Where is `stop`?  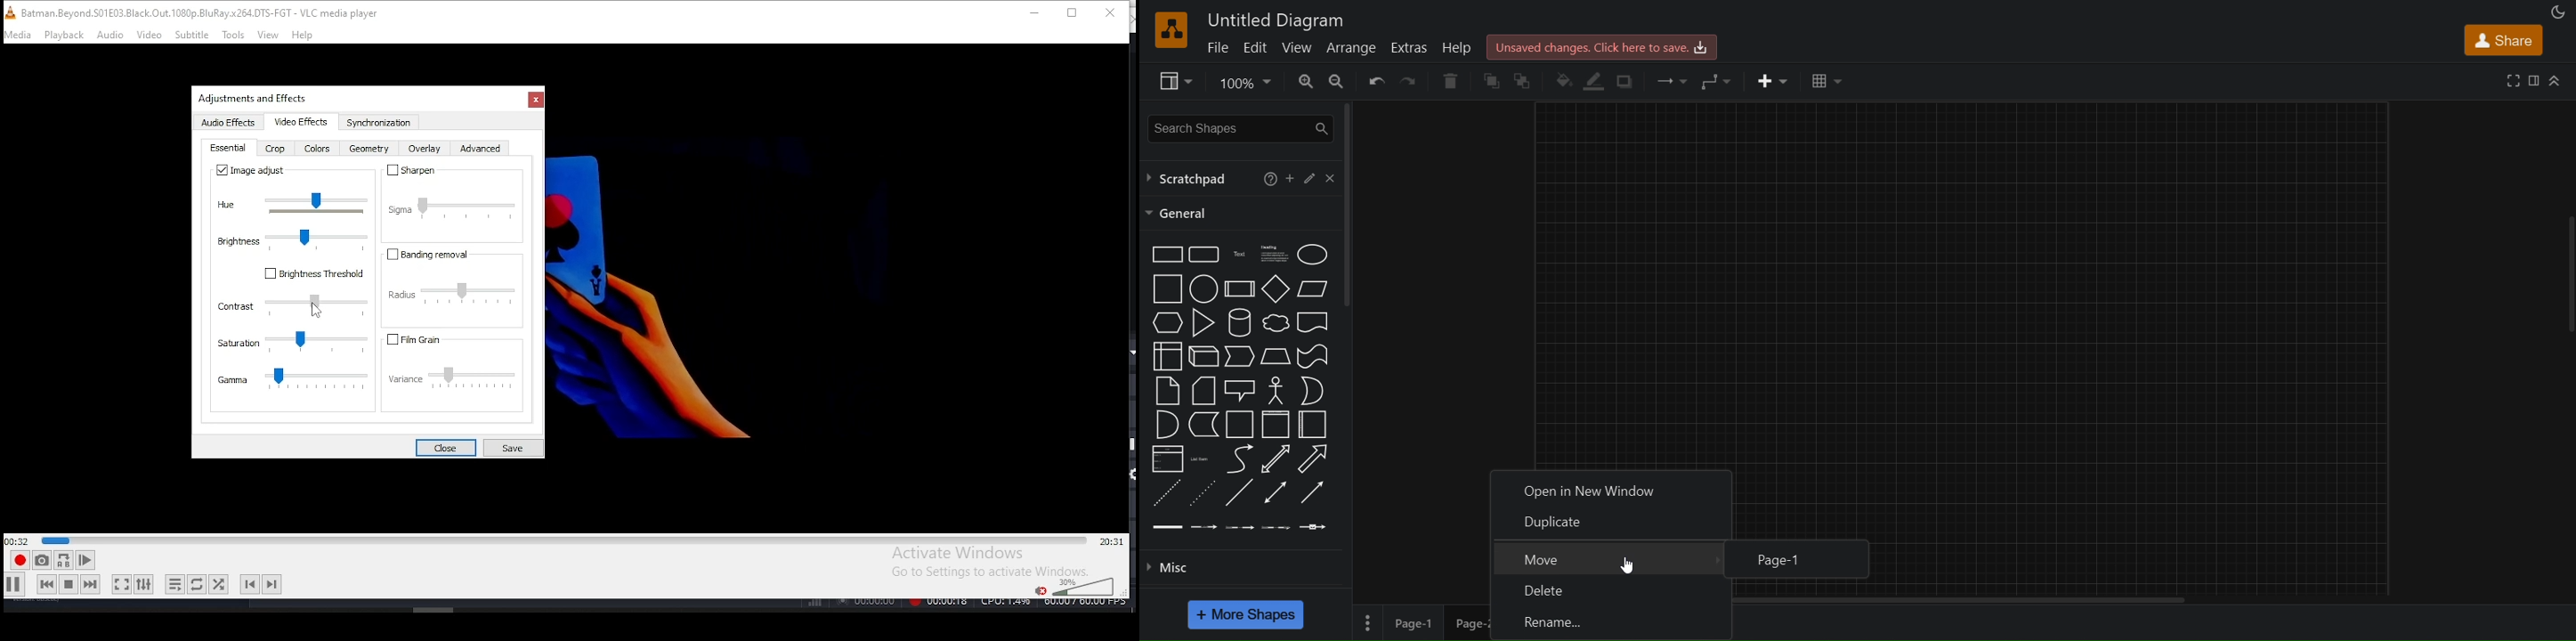 stop is located at coordinates (68, 584).